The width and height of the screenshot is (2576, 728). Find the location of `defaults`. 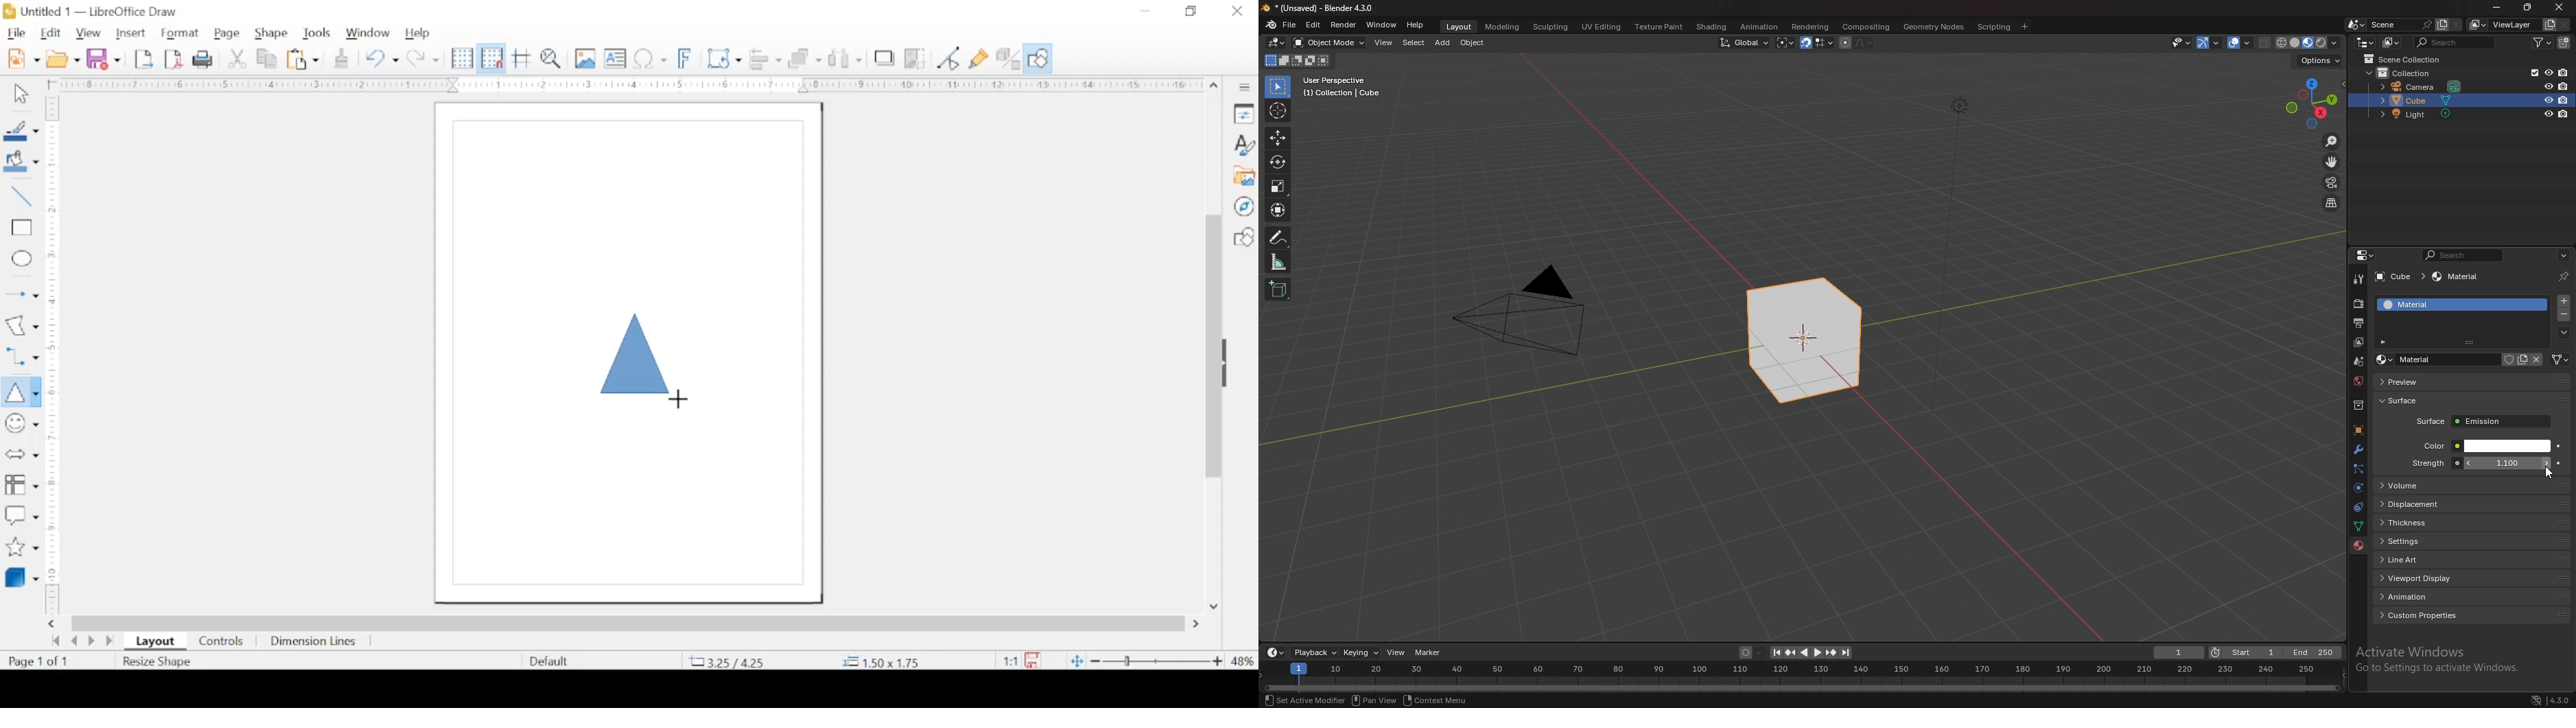

defaults is located at coordinates (548, 659).